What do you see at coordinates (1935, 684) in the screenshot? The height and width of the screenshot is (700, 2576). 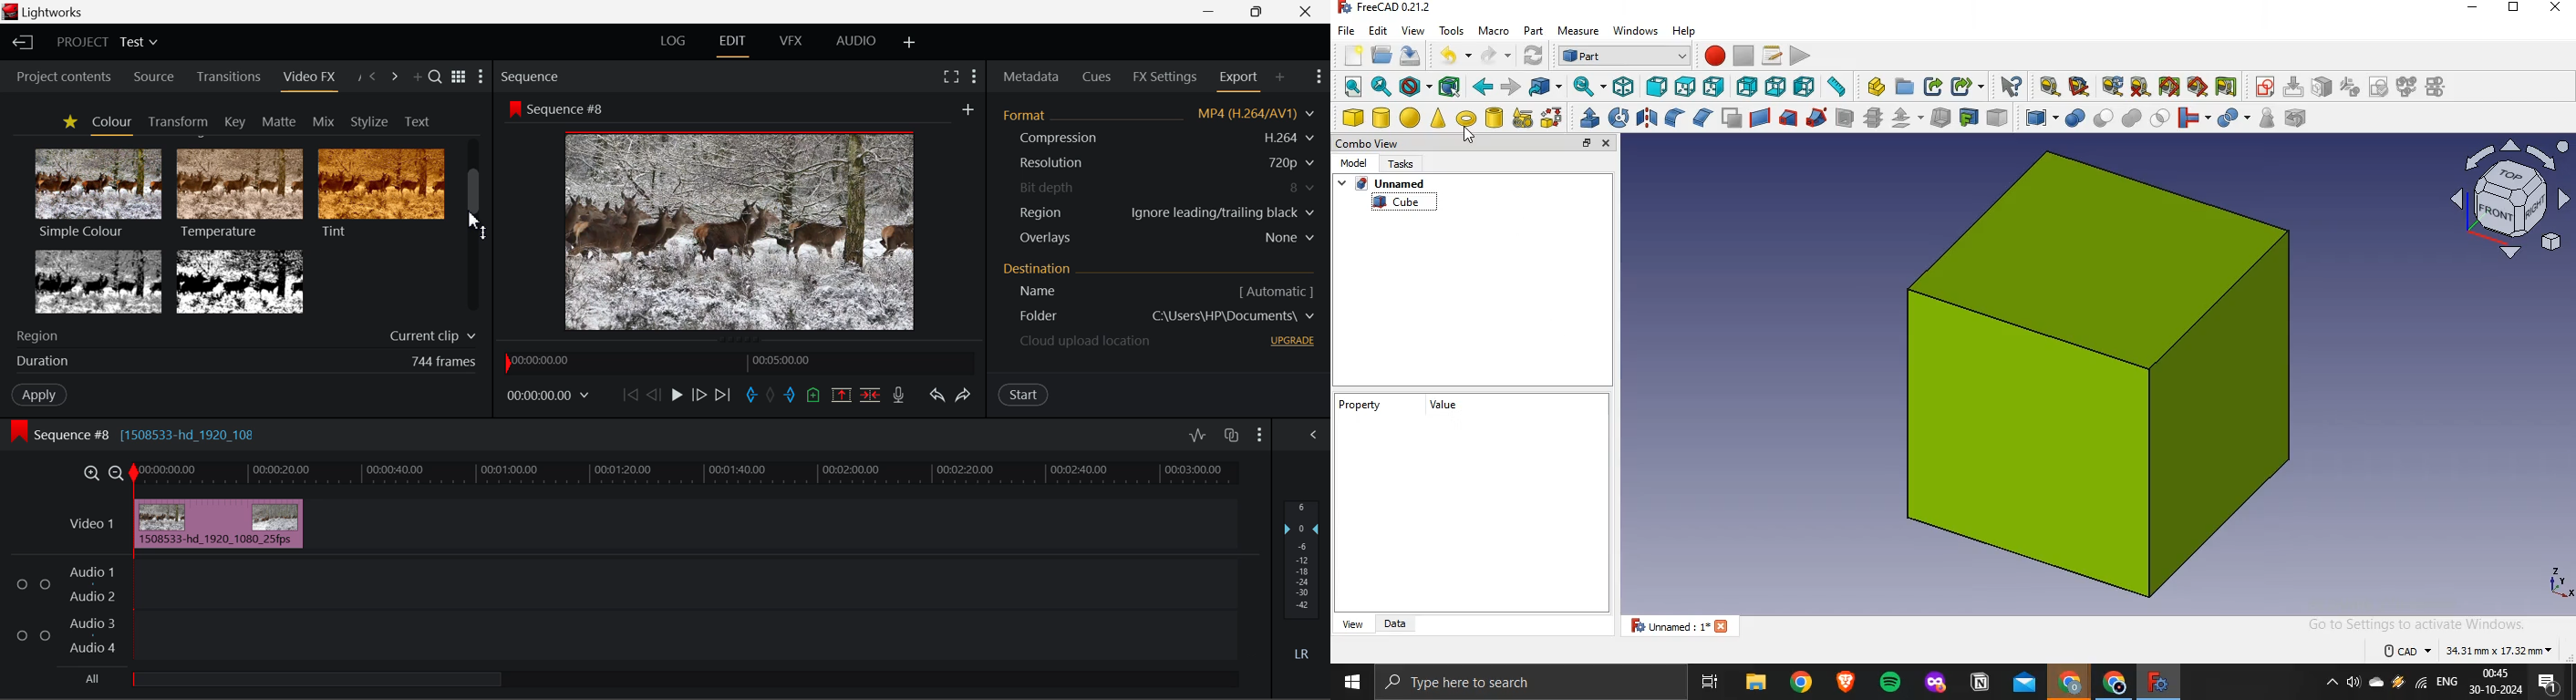 I see `mozilla firefox` at bounding box center [1935, 684].